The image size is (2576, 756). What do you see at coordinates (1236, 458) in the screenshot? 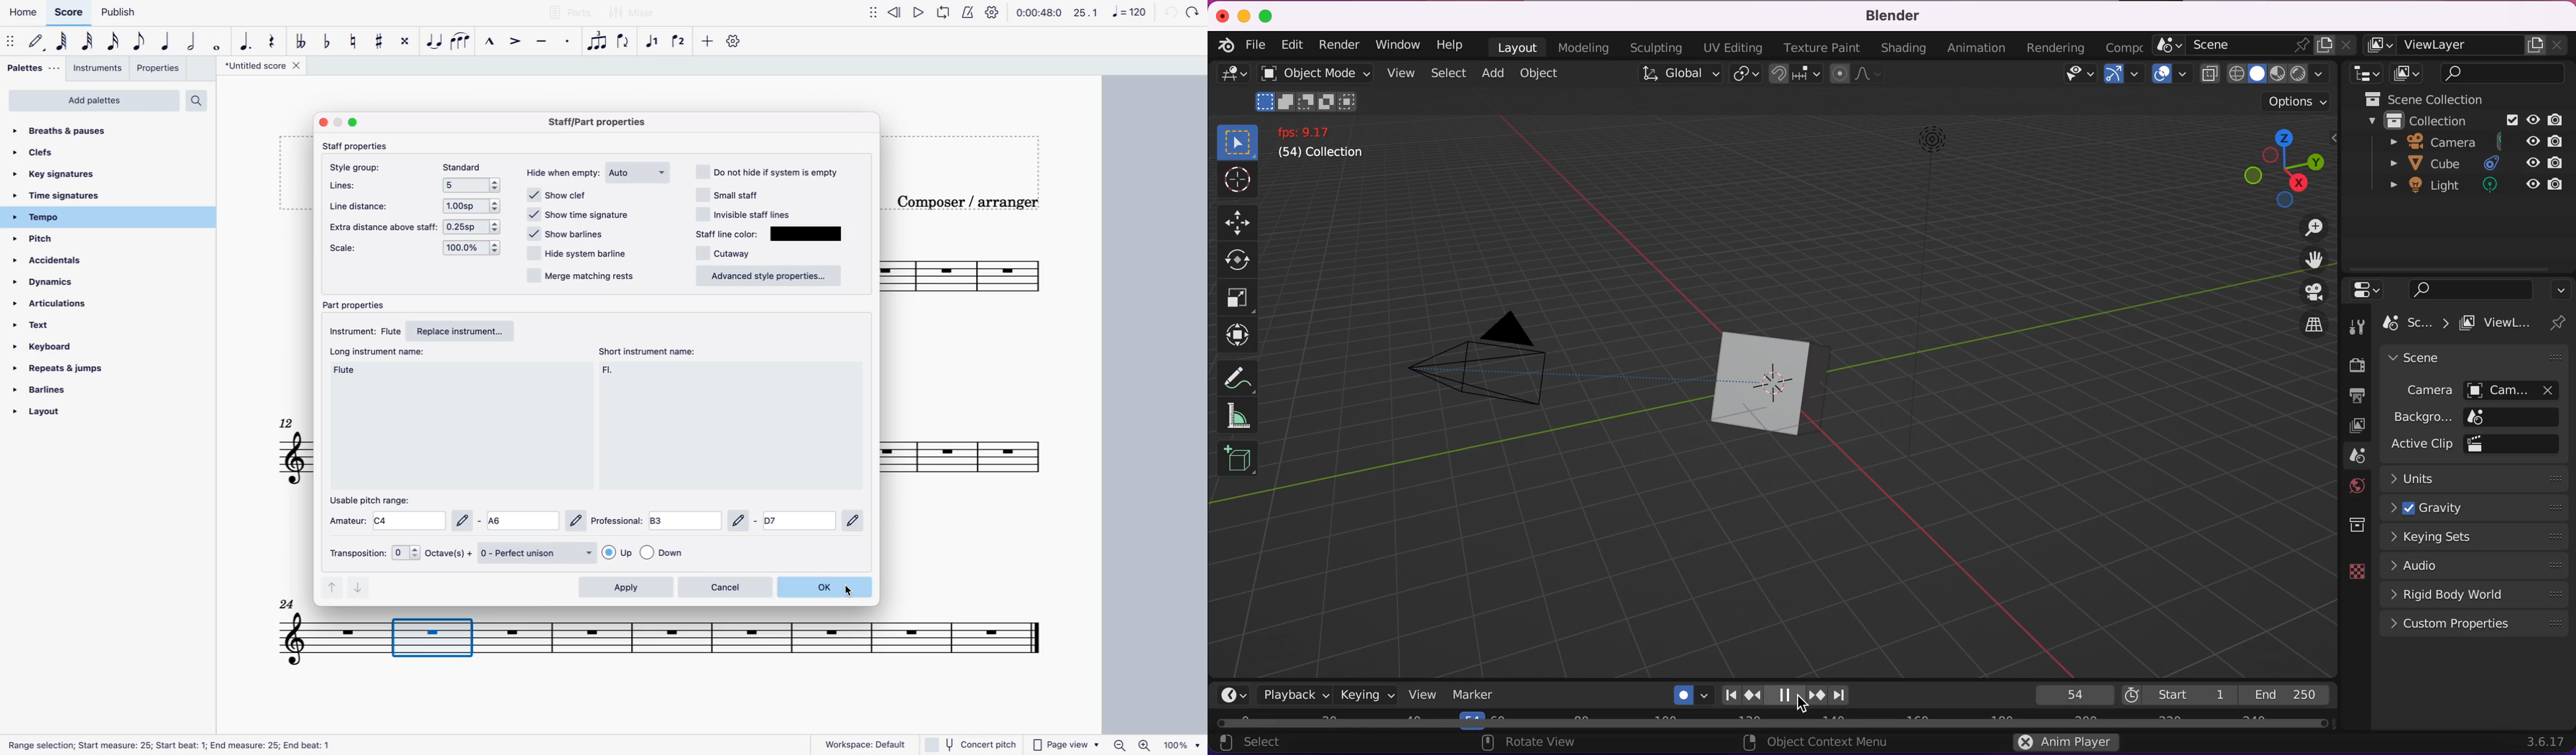
I see `add cube` at bounding box center [1236, 458].